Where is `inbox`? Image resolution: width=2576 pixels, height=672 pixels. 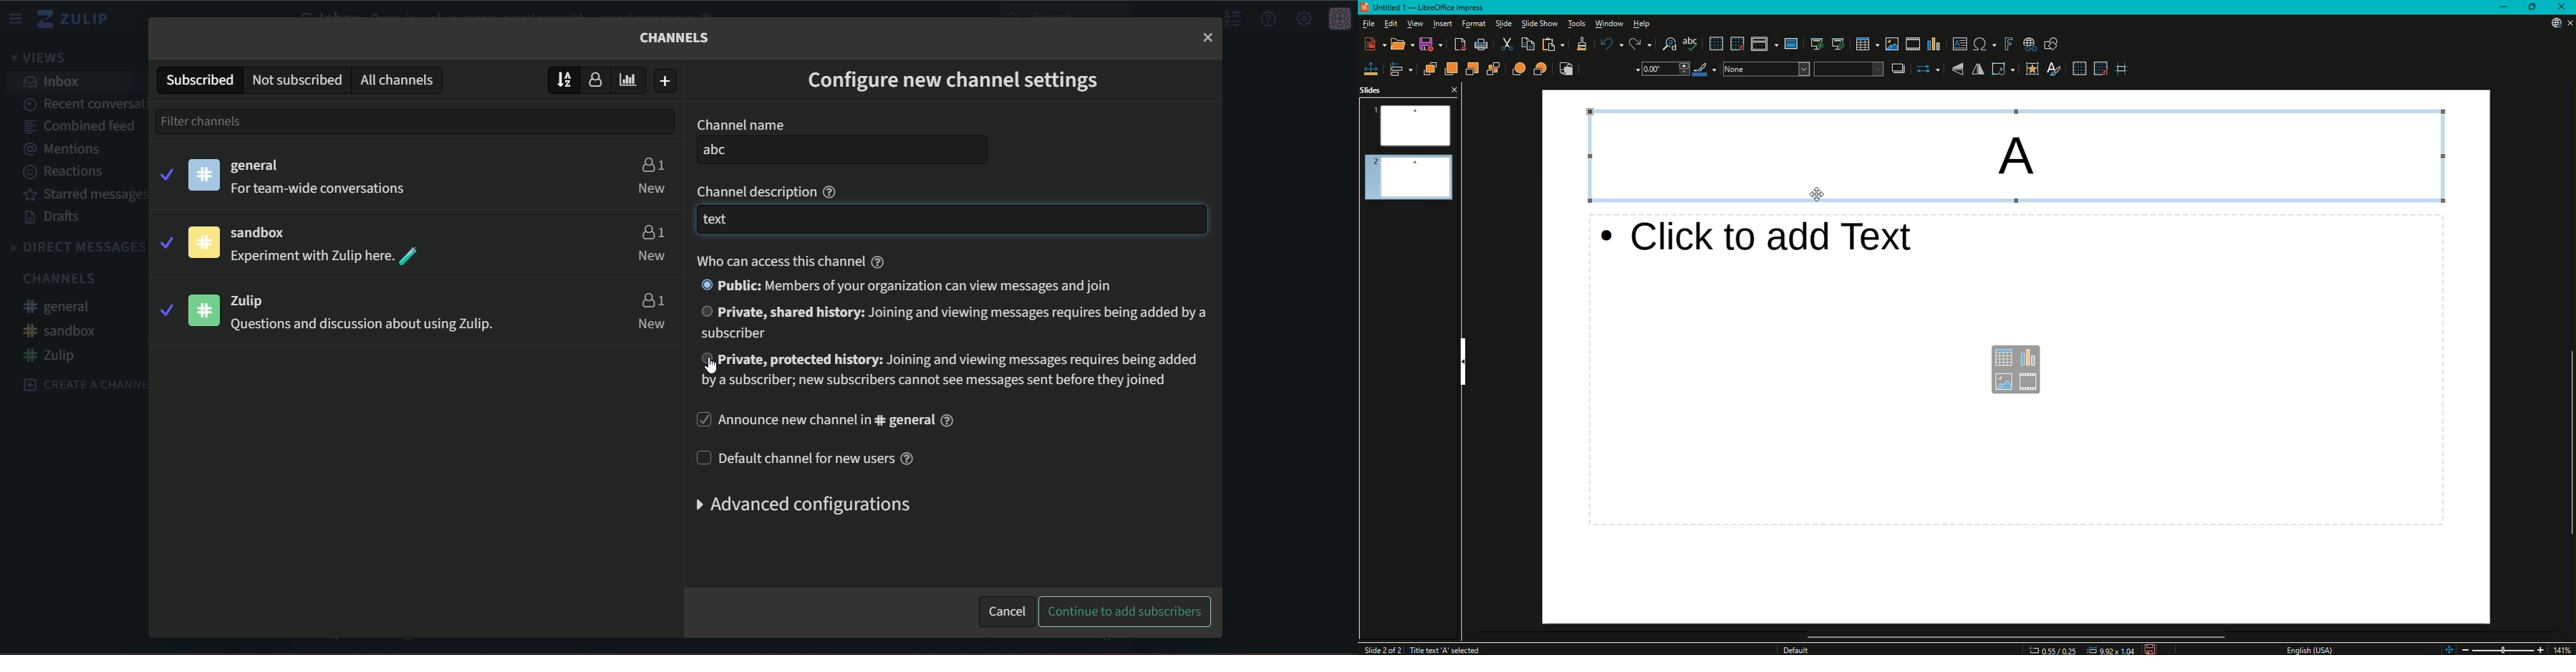
inbox is located at coordinates (54, 82).